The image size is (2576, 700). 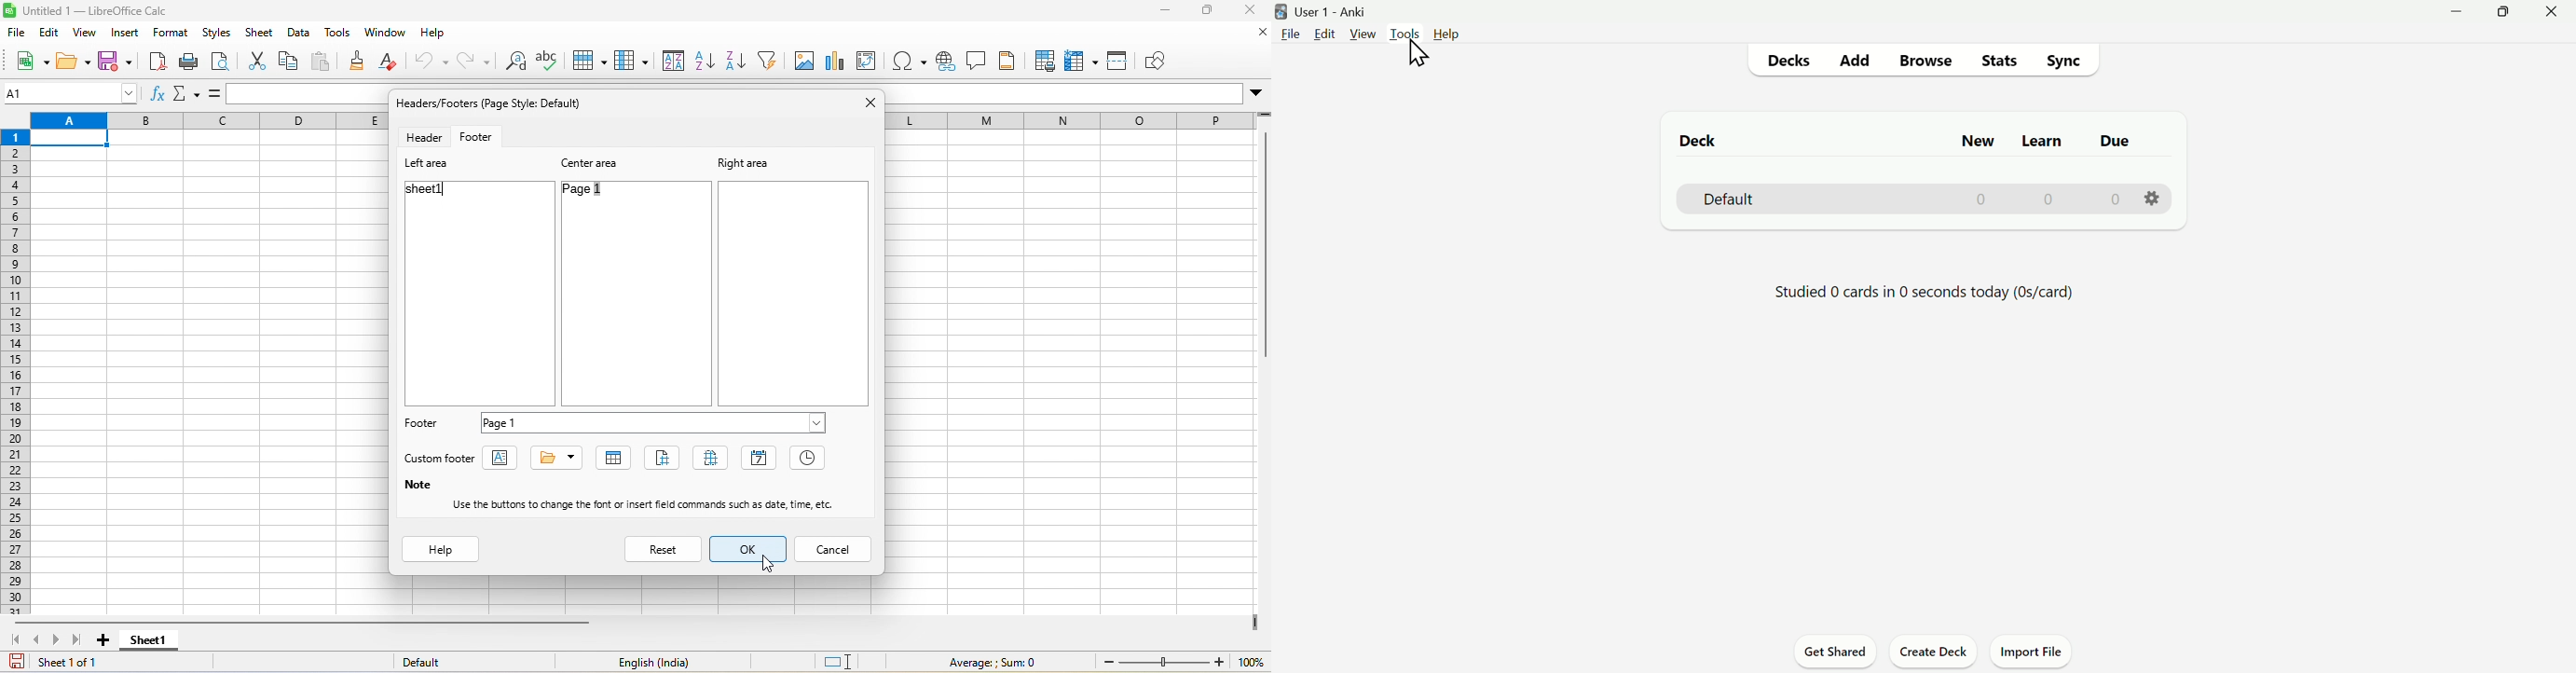 What do you see at coordinates (1178, 663) in the screenshot?
I see `zoom` at bounding box center [1178, 663].